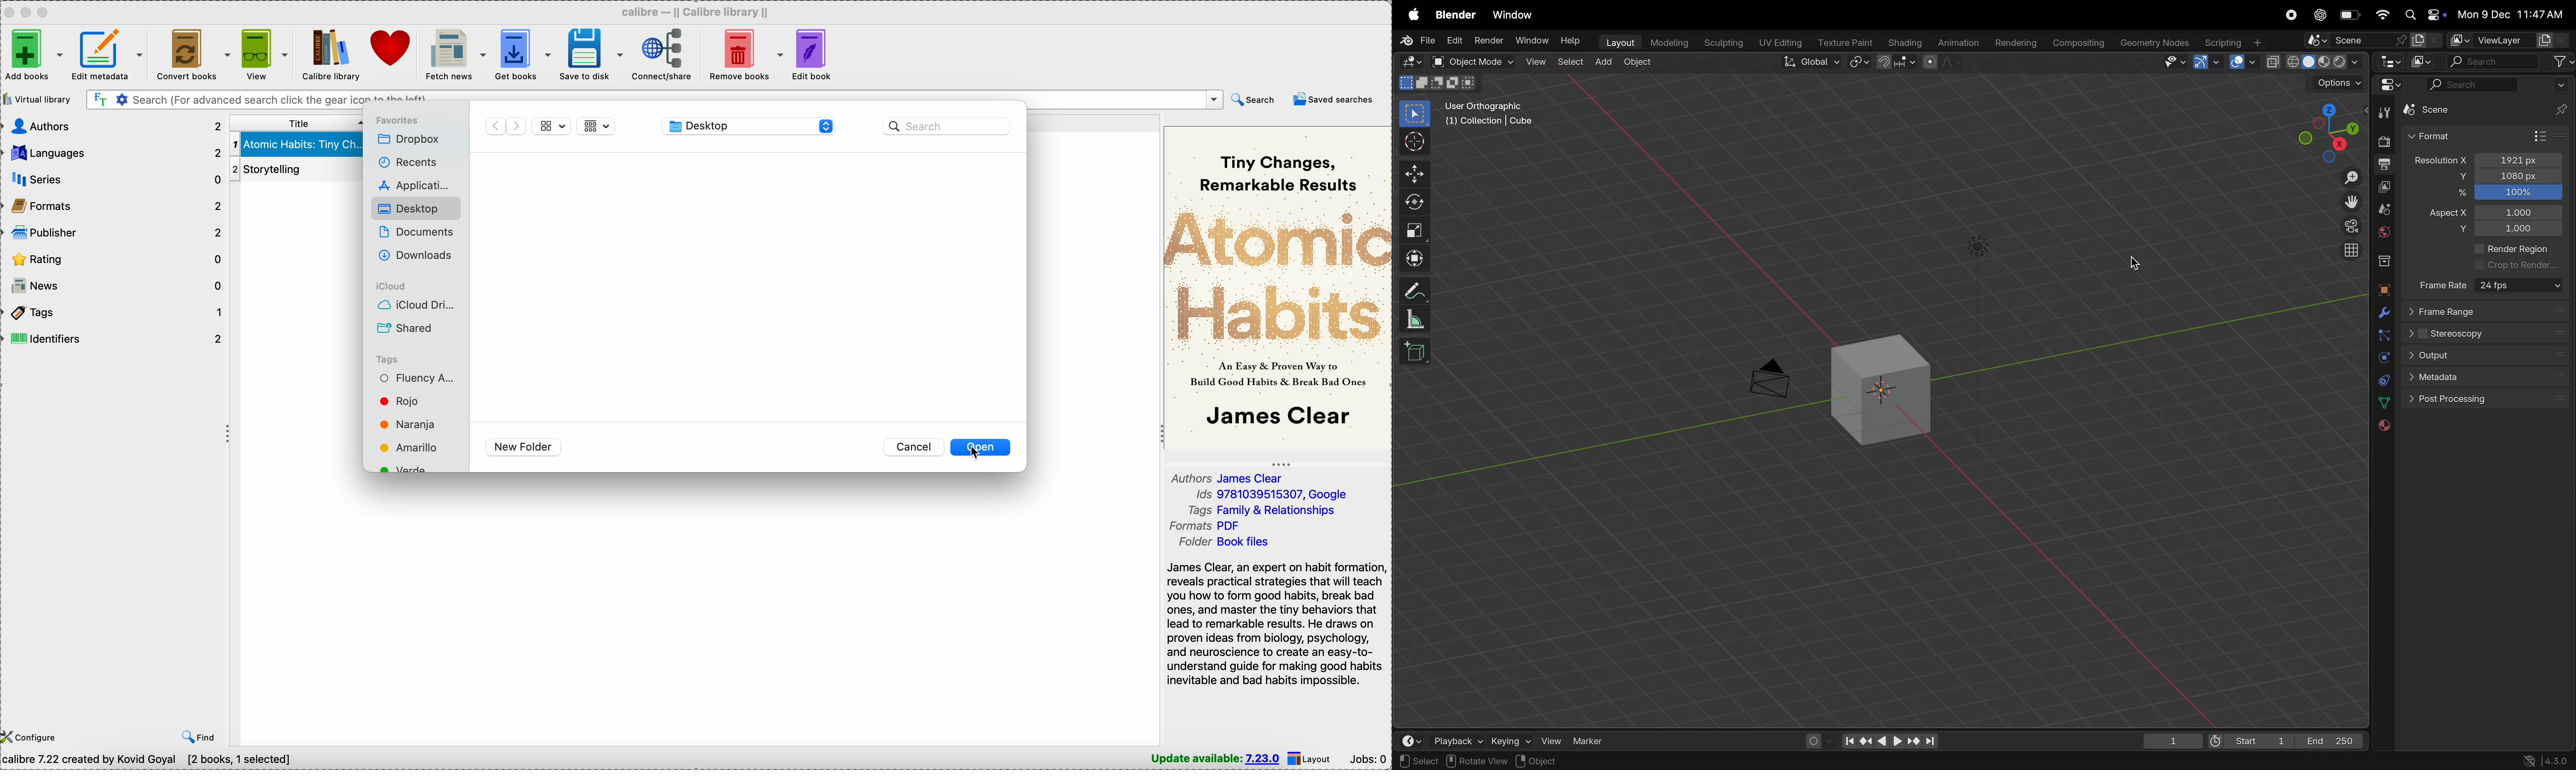  I want to click on select box, so click(1415, 114).